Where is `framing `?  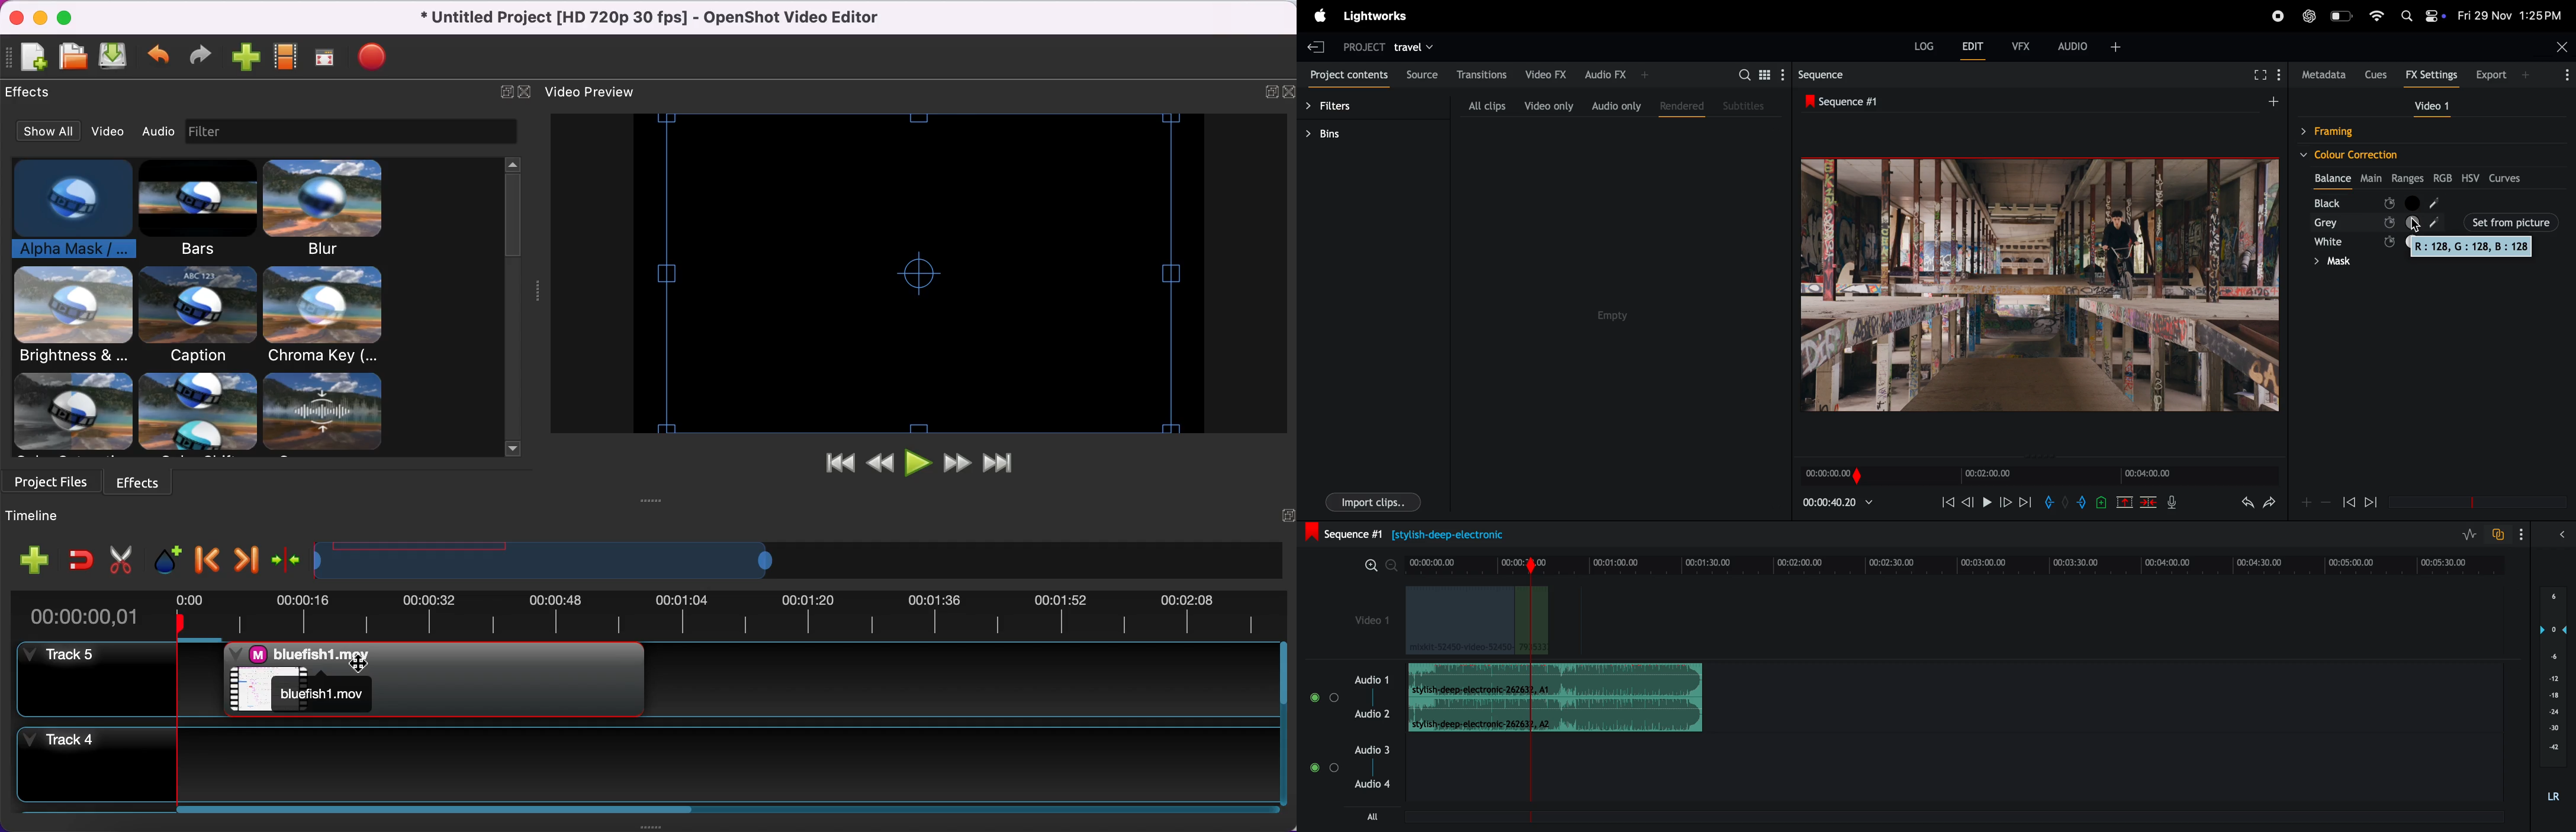
framing  is located at coordinates (2381, 131).